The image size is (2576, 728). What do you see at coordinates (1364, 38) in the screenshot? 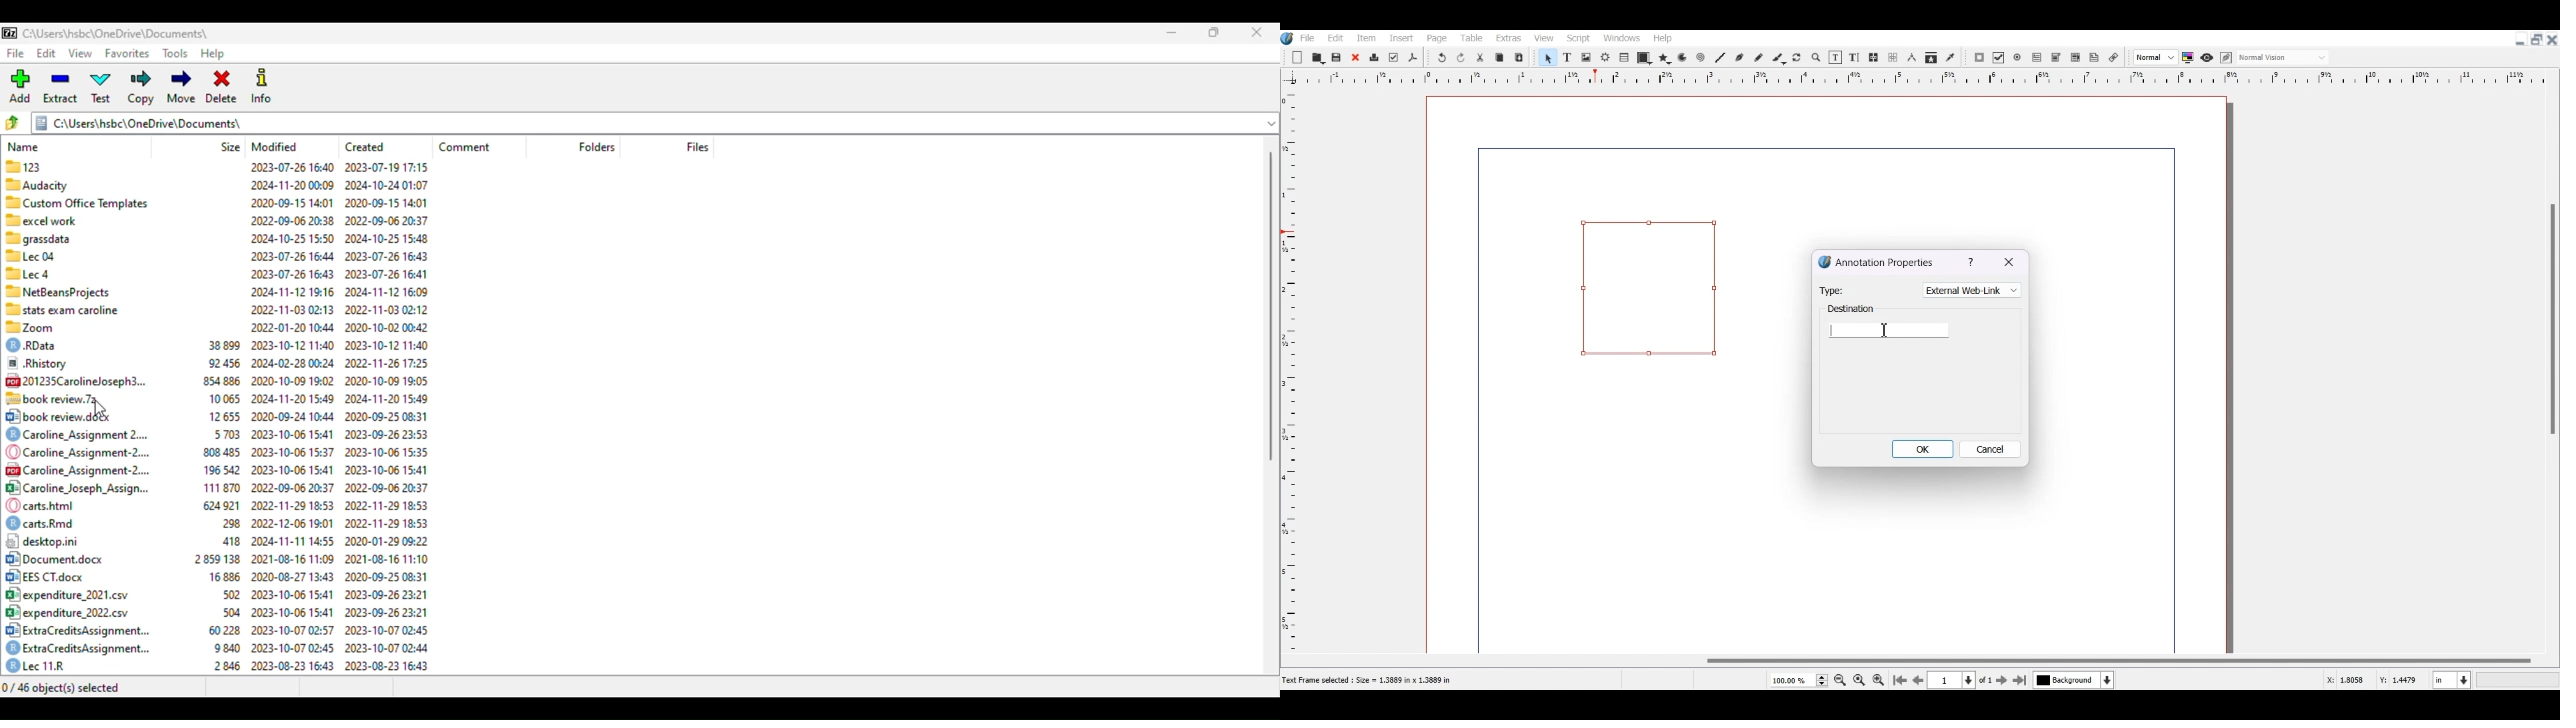
I see `Item` at bounding box center [1364, 38].